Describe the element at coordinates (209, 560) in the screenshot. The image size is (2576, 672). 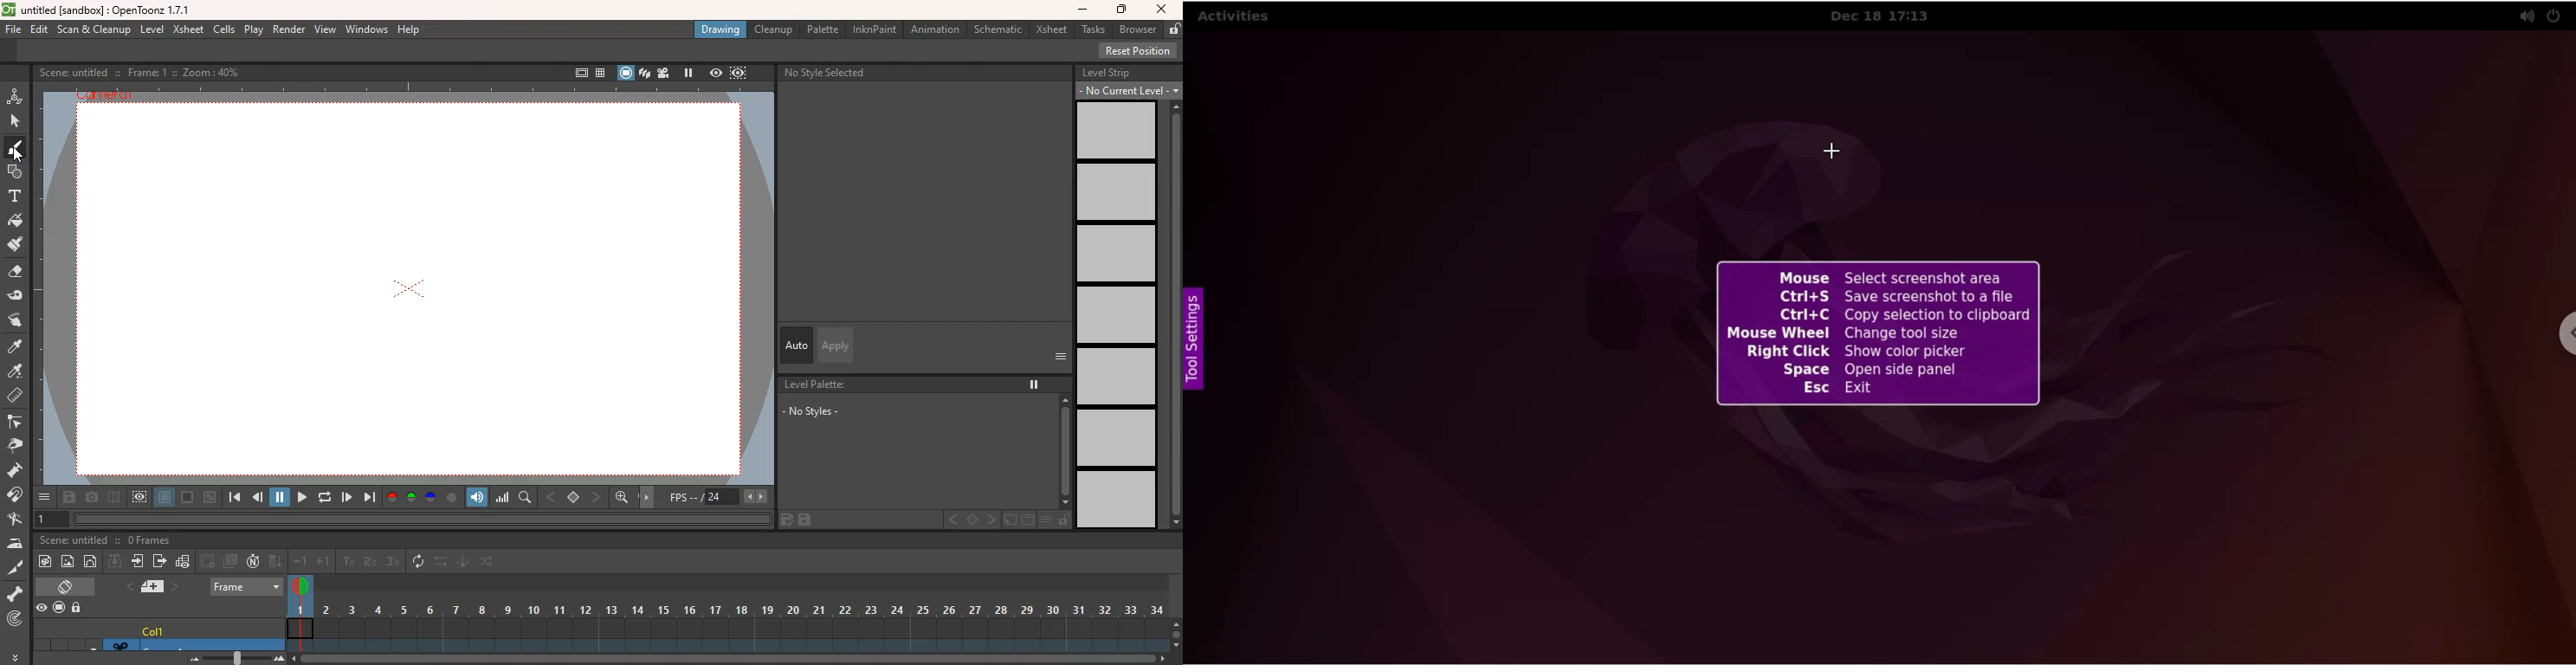
I see `back` at that location.